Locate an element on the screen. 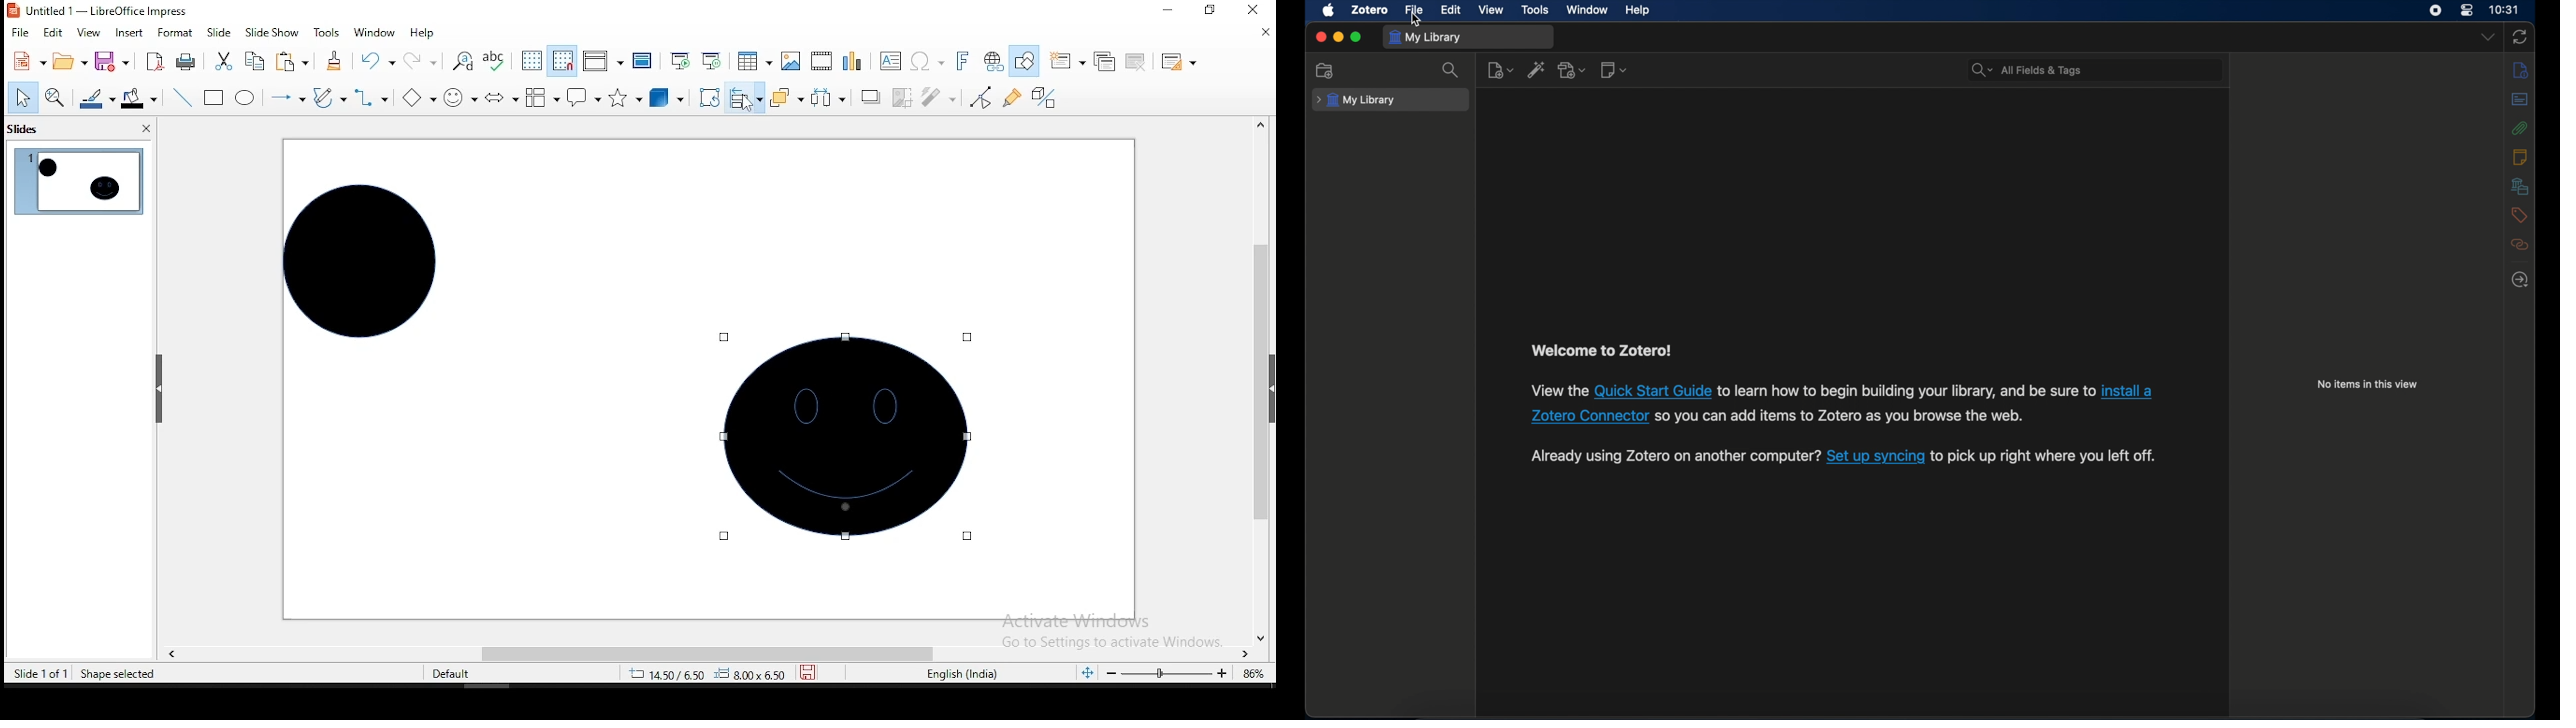 This screenshot has height=728, width=2576. libraries is located at coordinates (2521, 186).